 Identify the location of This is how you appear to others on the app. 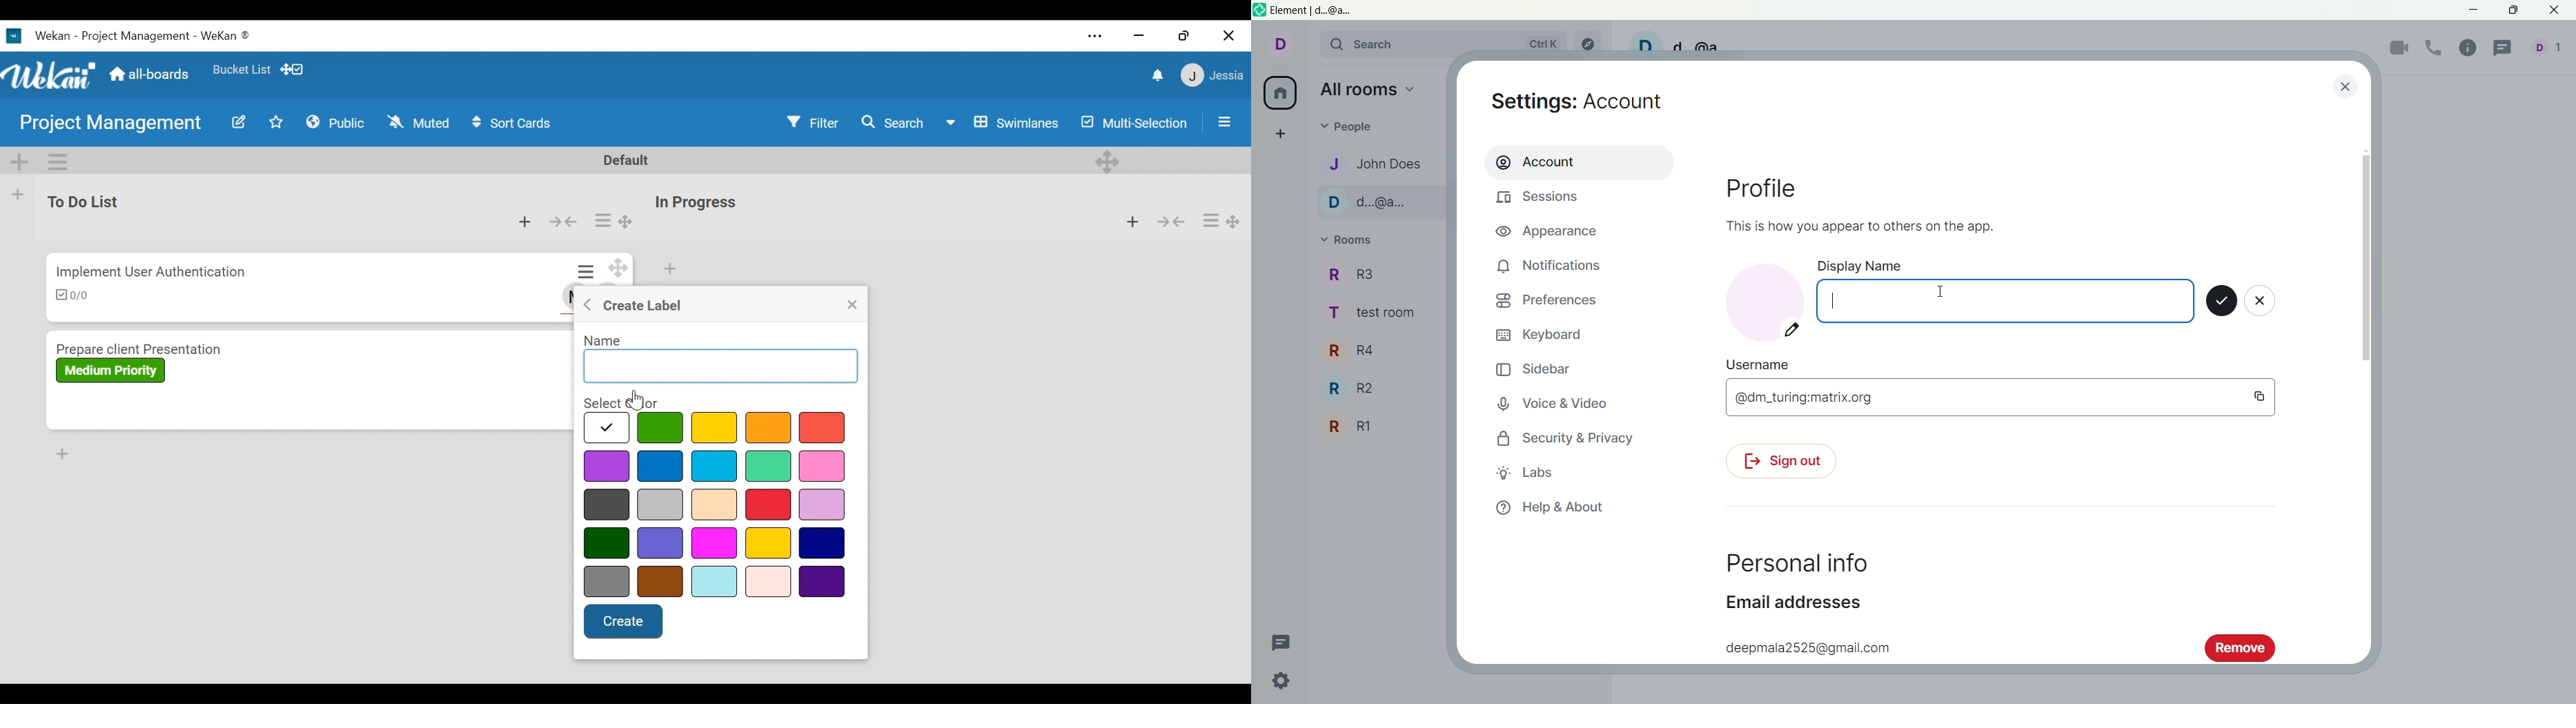
(1857, 225).